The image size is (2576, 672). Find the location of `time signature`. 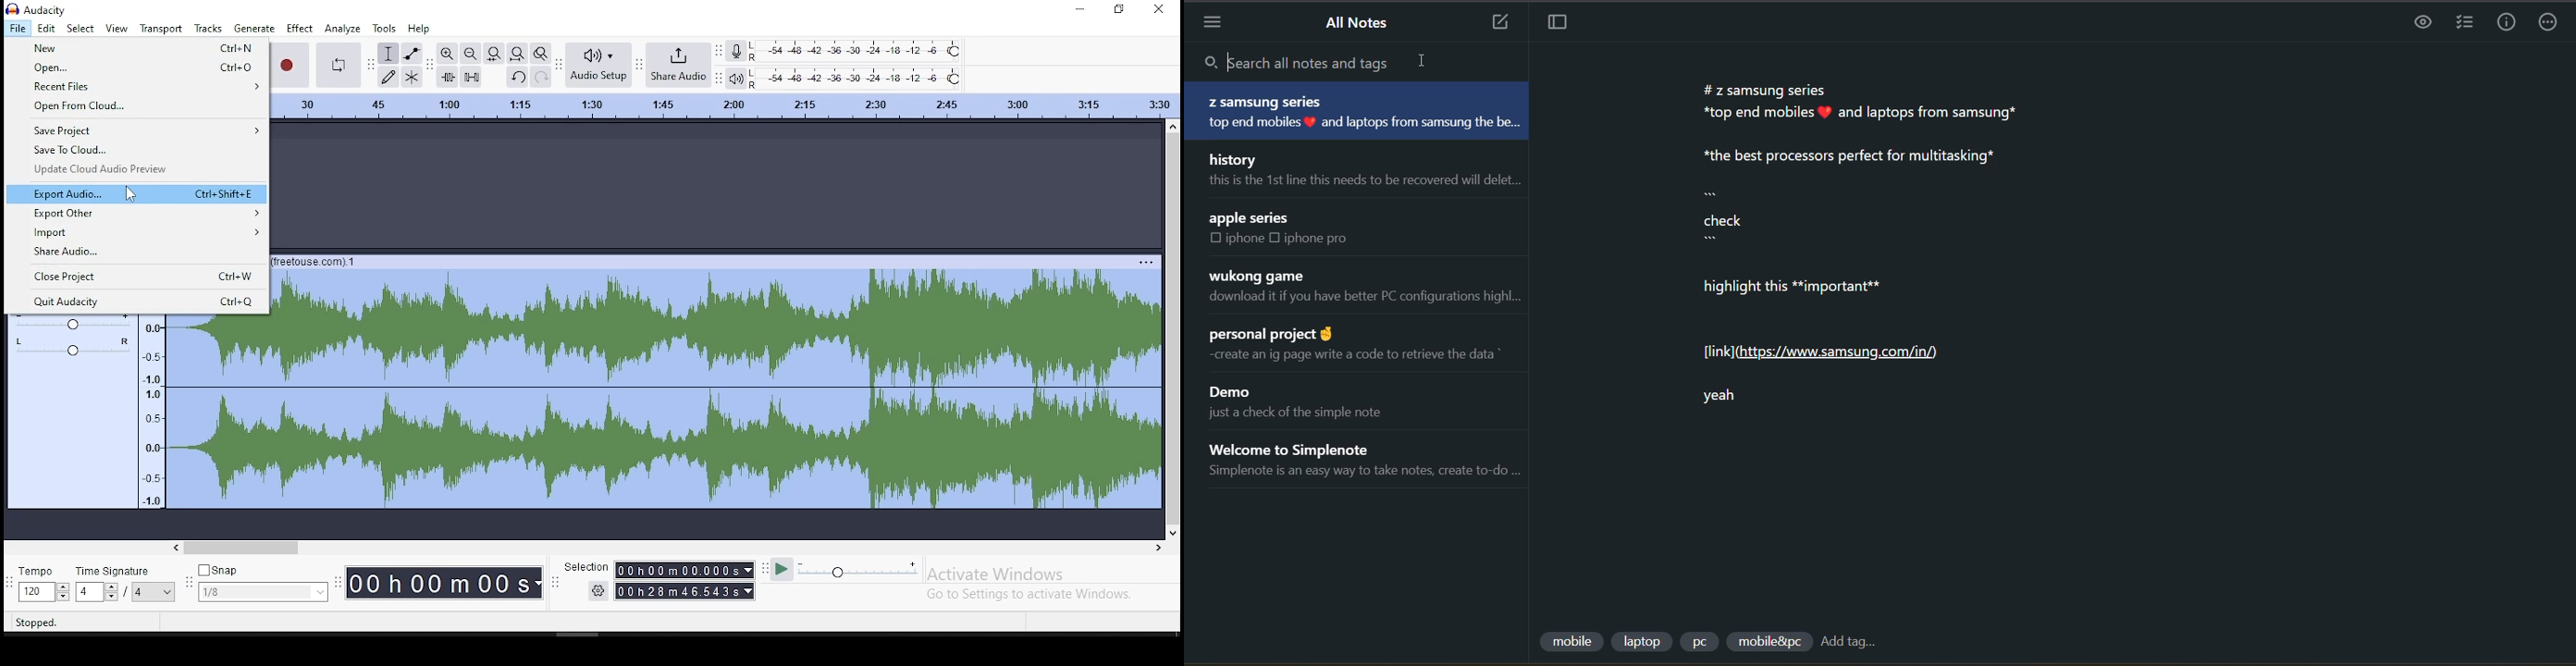

time signature is located at coordinates (127, 585).